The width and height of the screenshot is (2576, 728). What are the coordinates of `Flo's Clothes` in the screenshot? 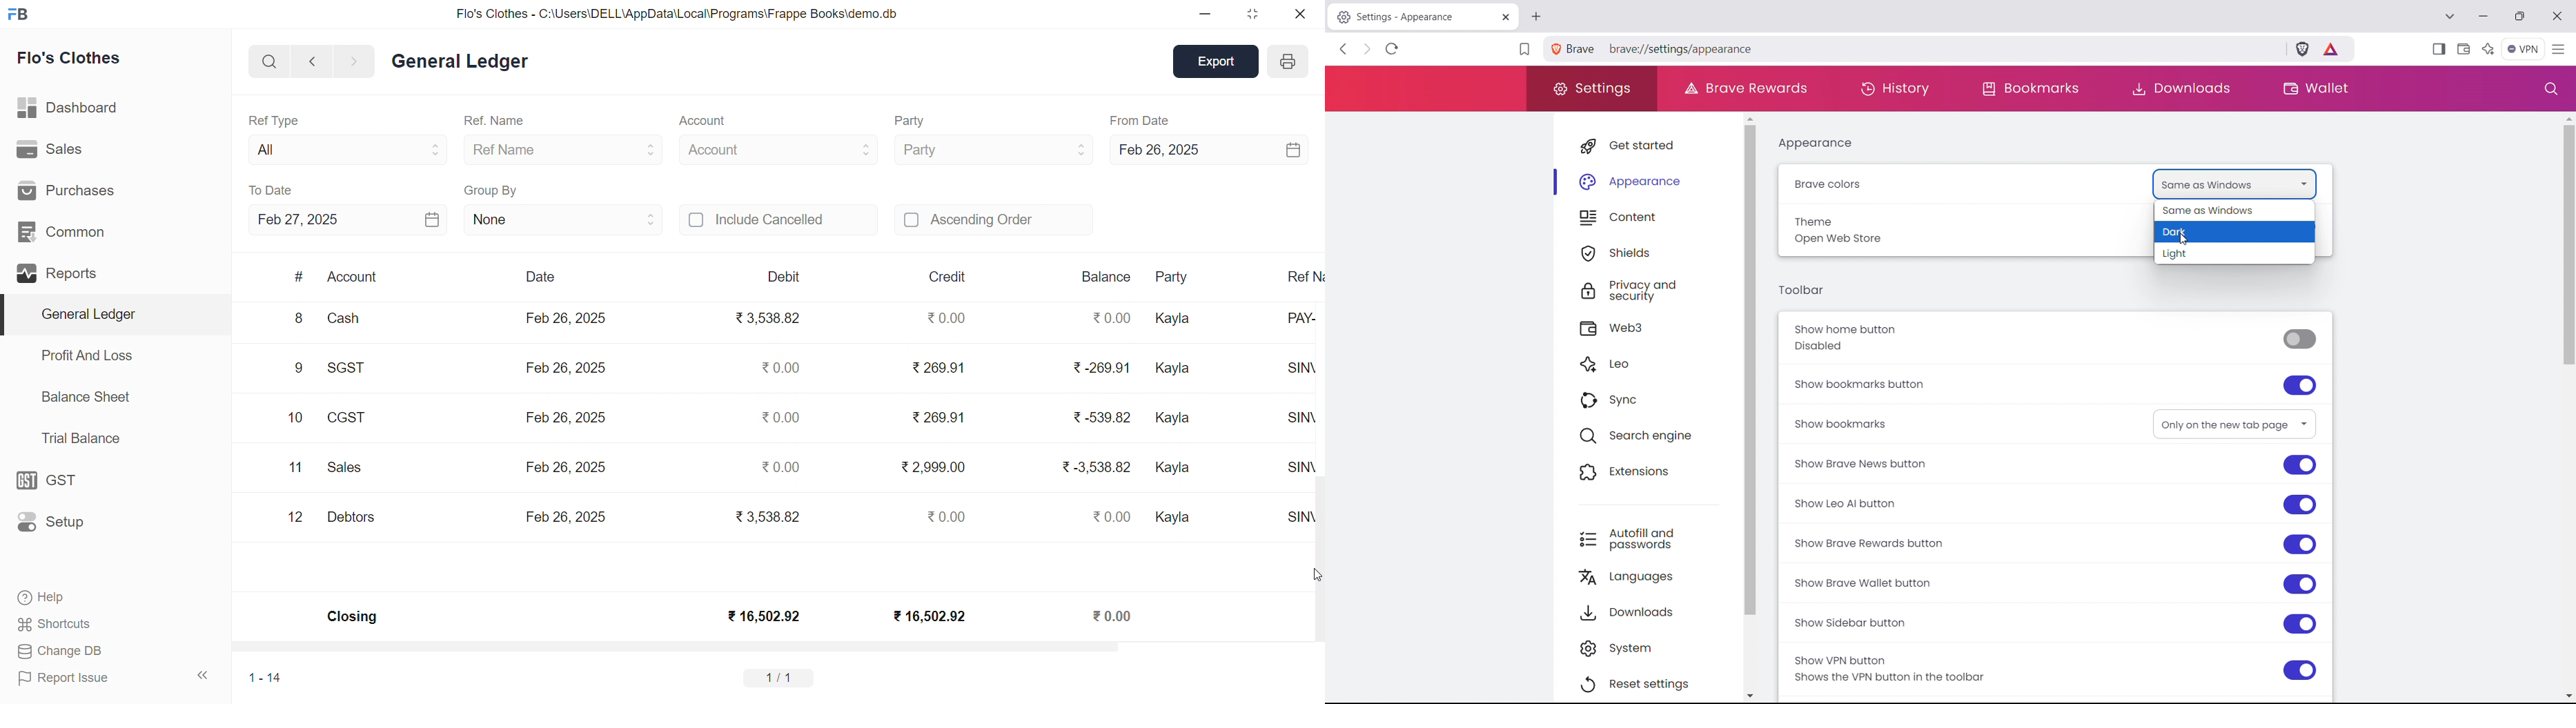 It's located at (70, 58).